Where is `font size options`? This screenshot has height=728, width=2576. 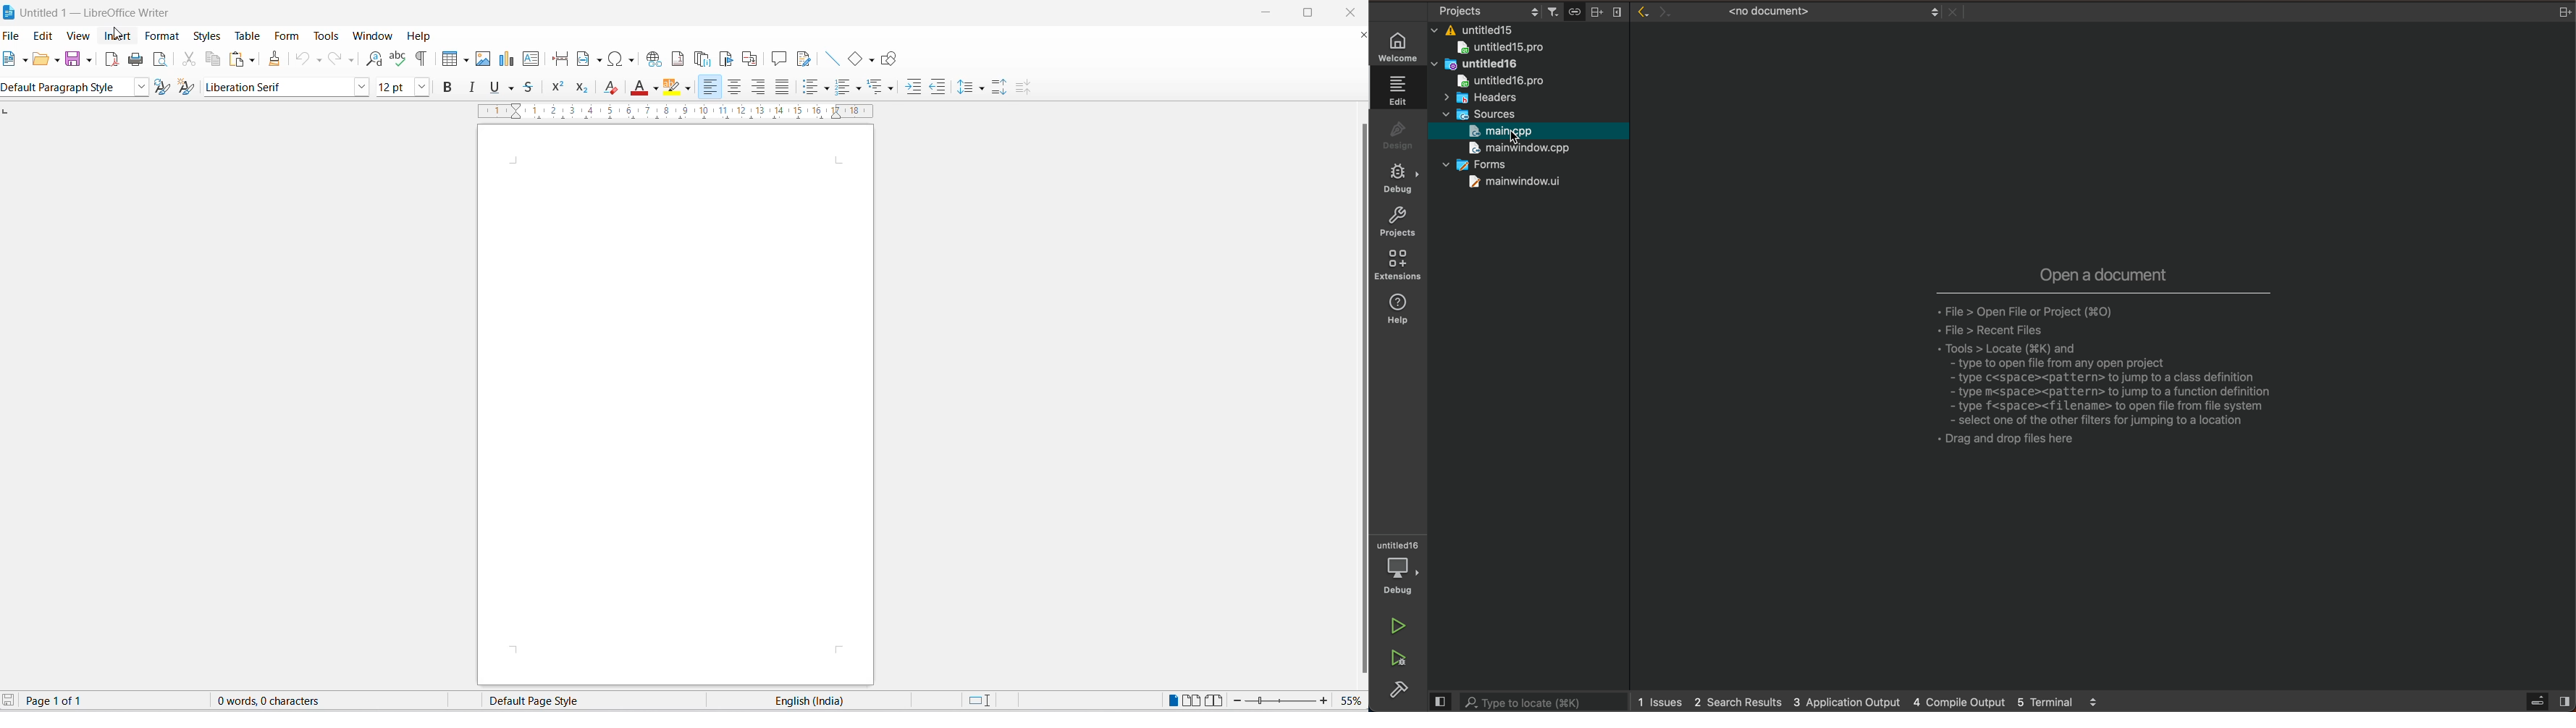
font size options is located at coordinates (422, 86).